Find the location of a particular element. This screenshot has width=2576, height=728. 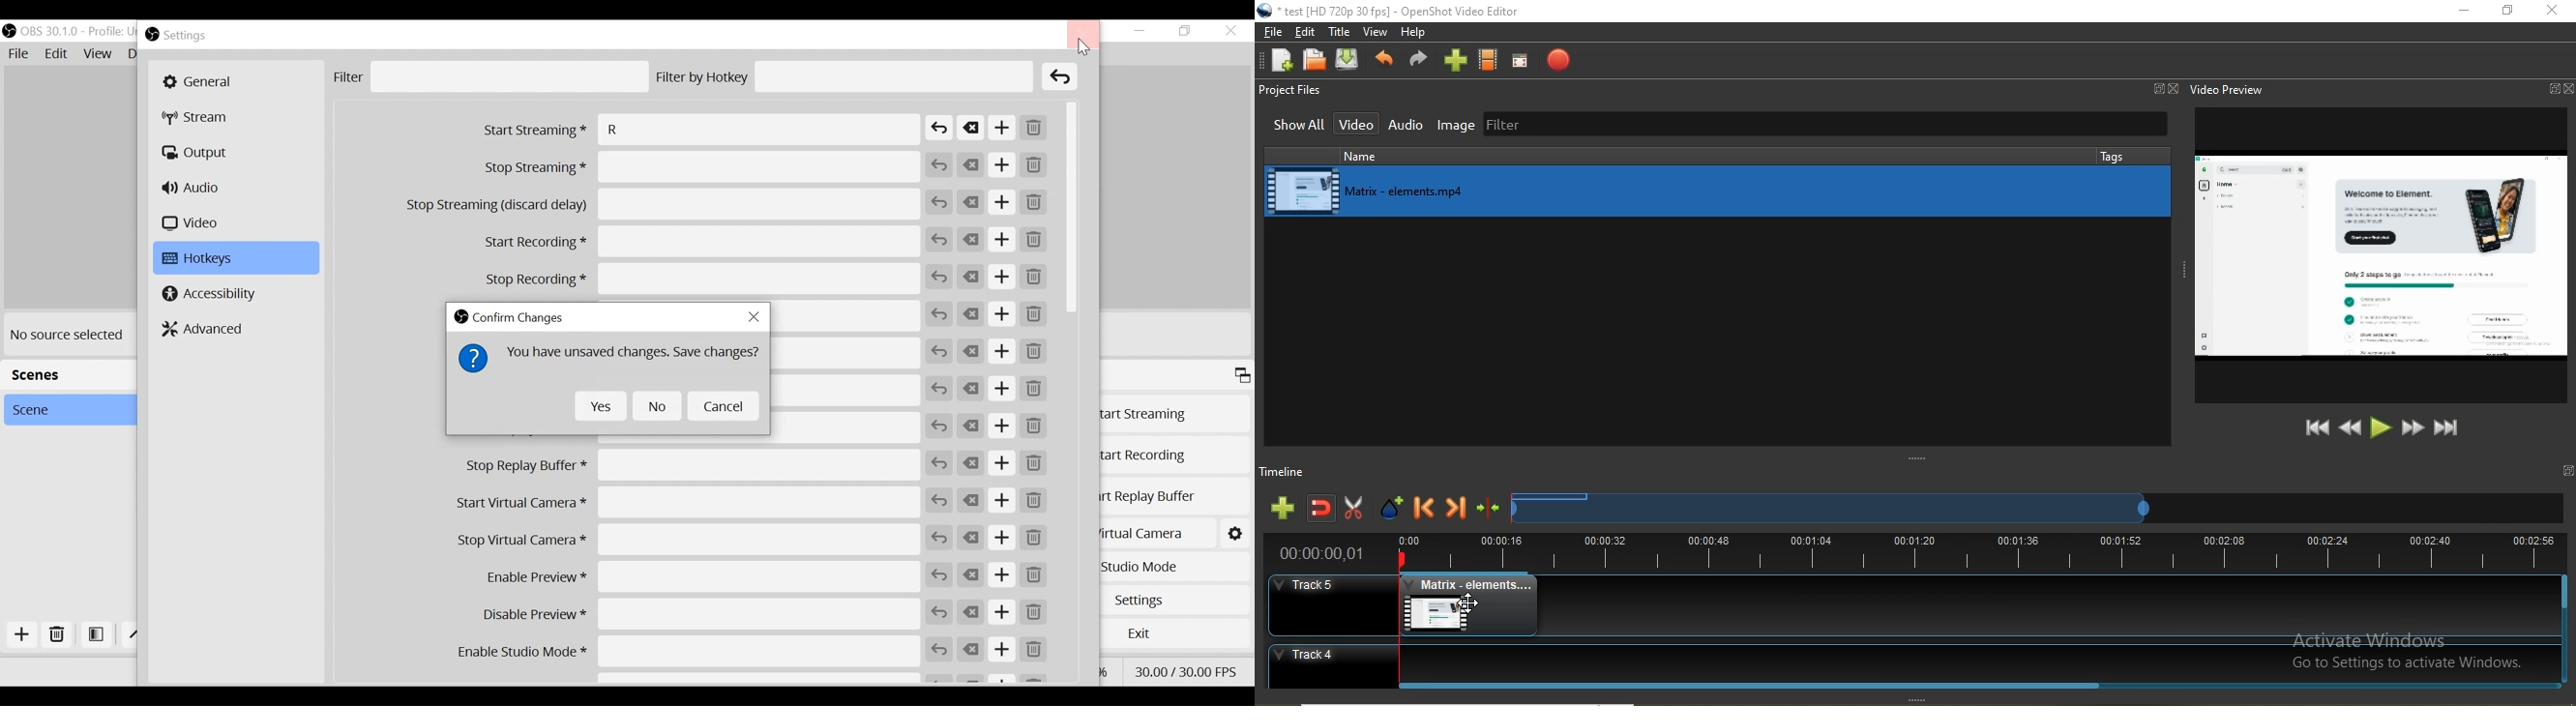

Title is located at coordinates (1341, 33).